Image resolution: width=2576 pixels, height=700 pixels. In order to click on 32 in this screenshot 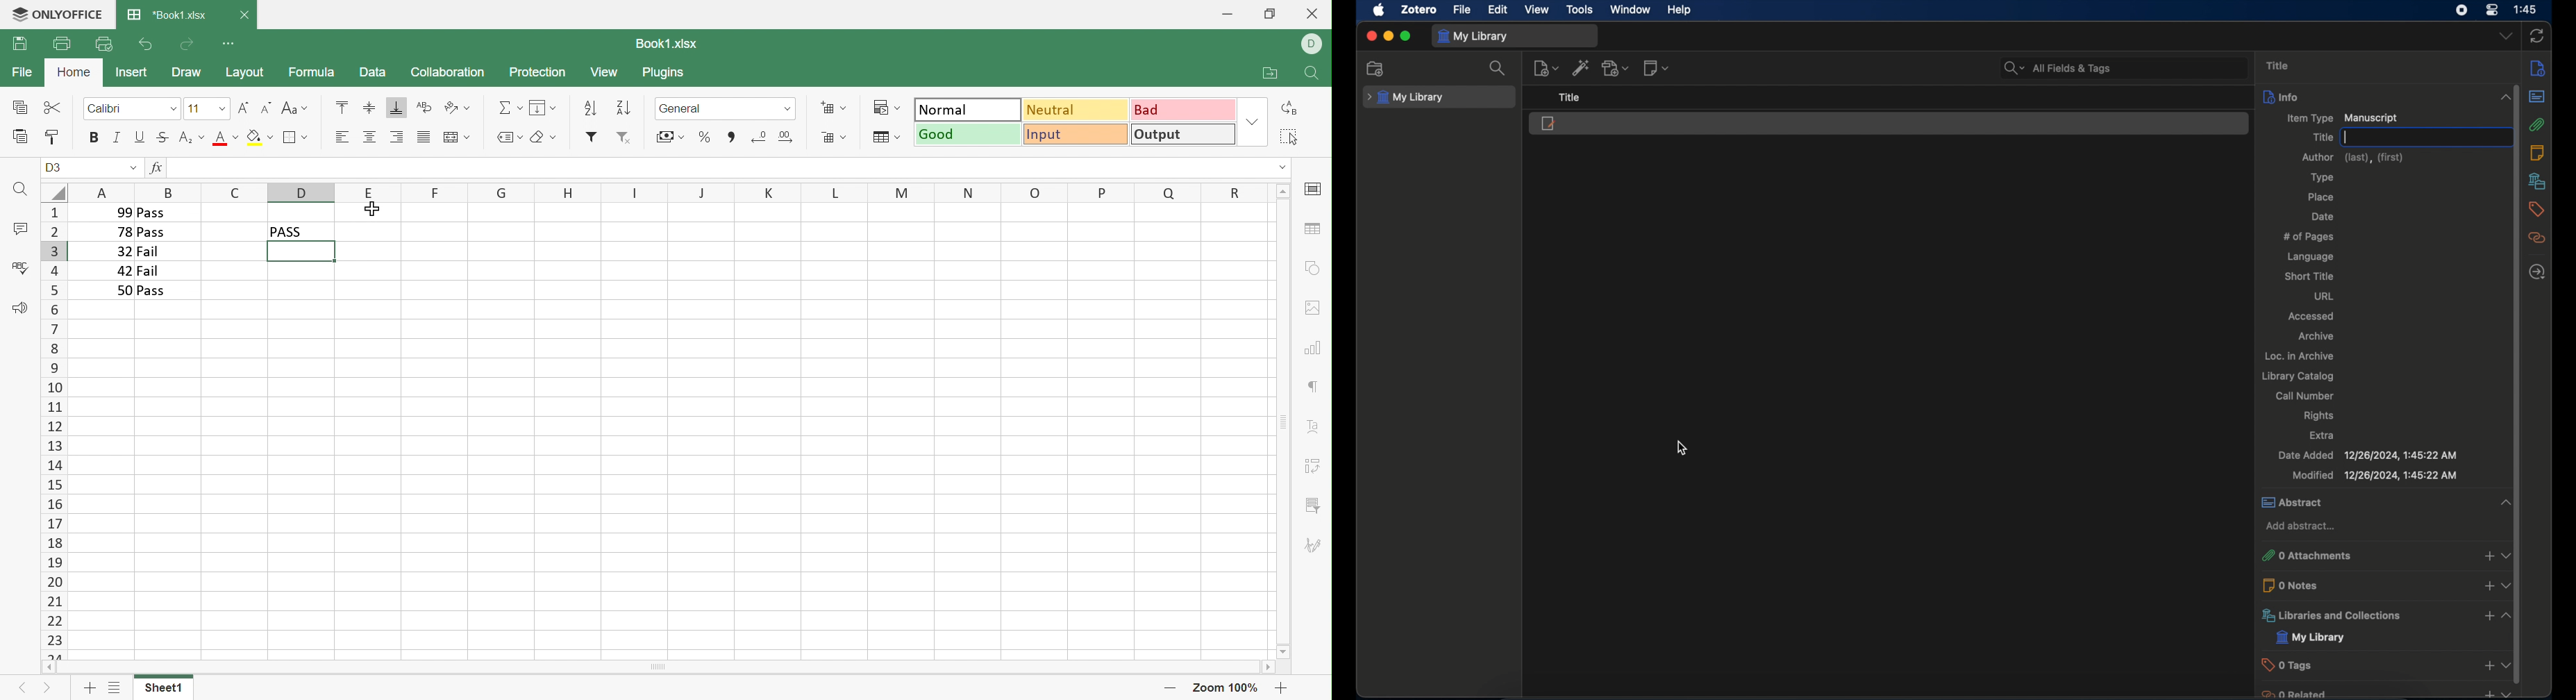, I will do `click(122, 251)`.